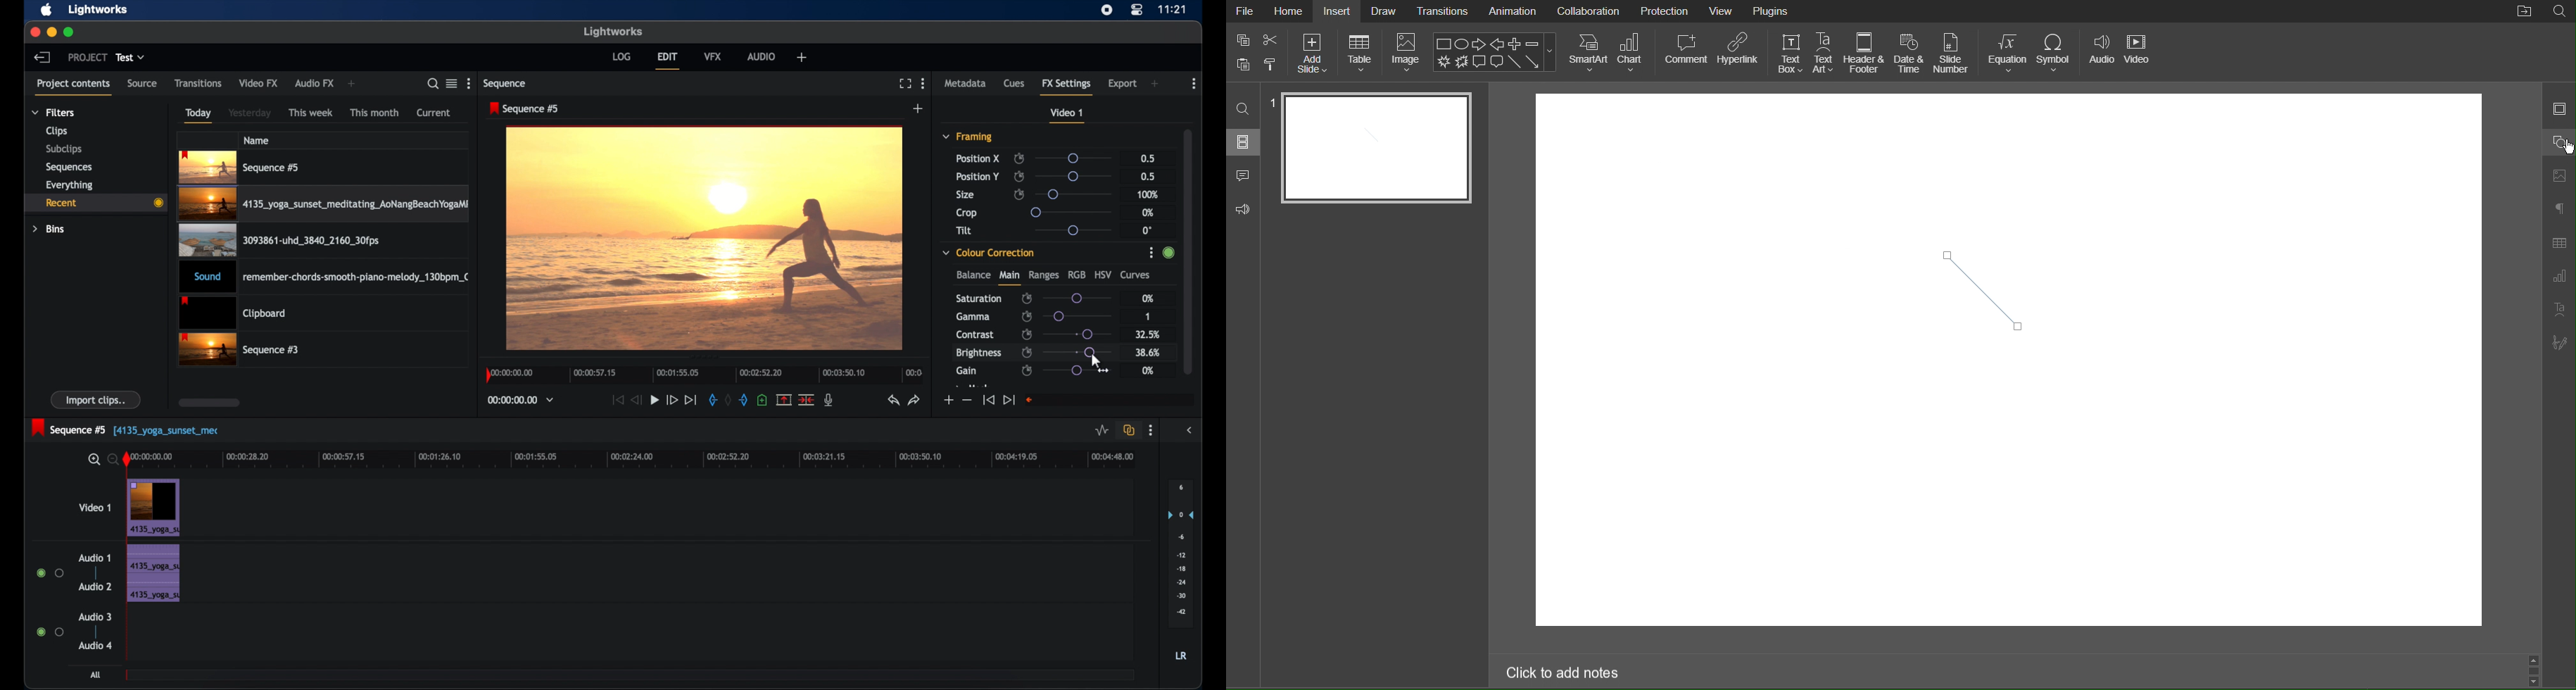 The image size is (2576, 700). I want to click on jump to start, so click(616, 399).